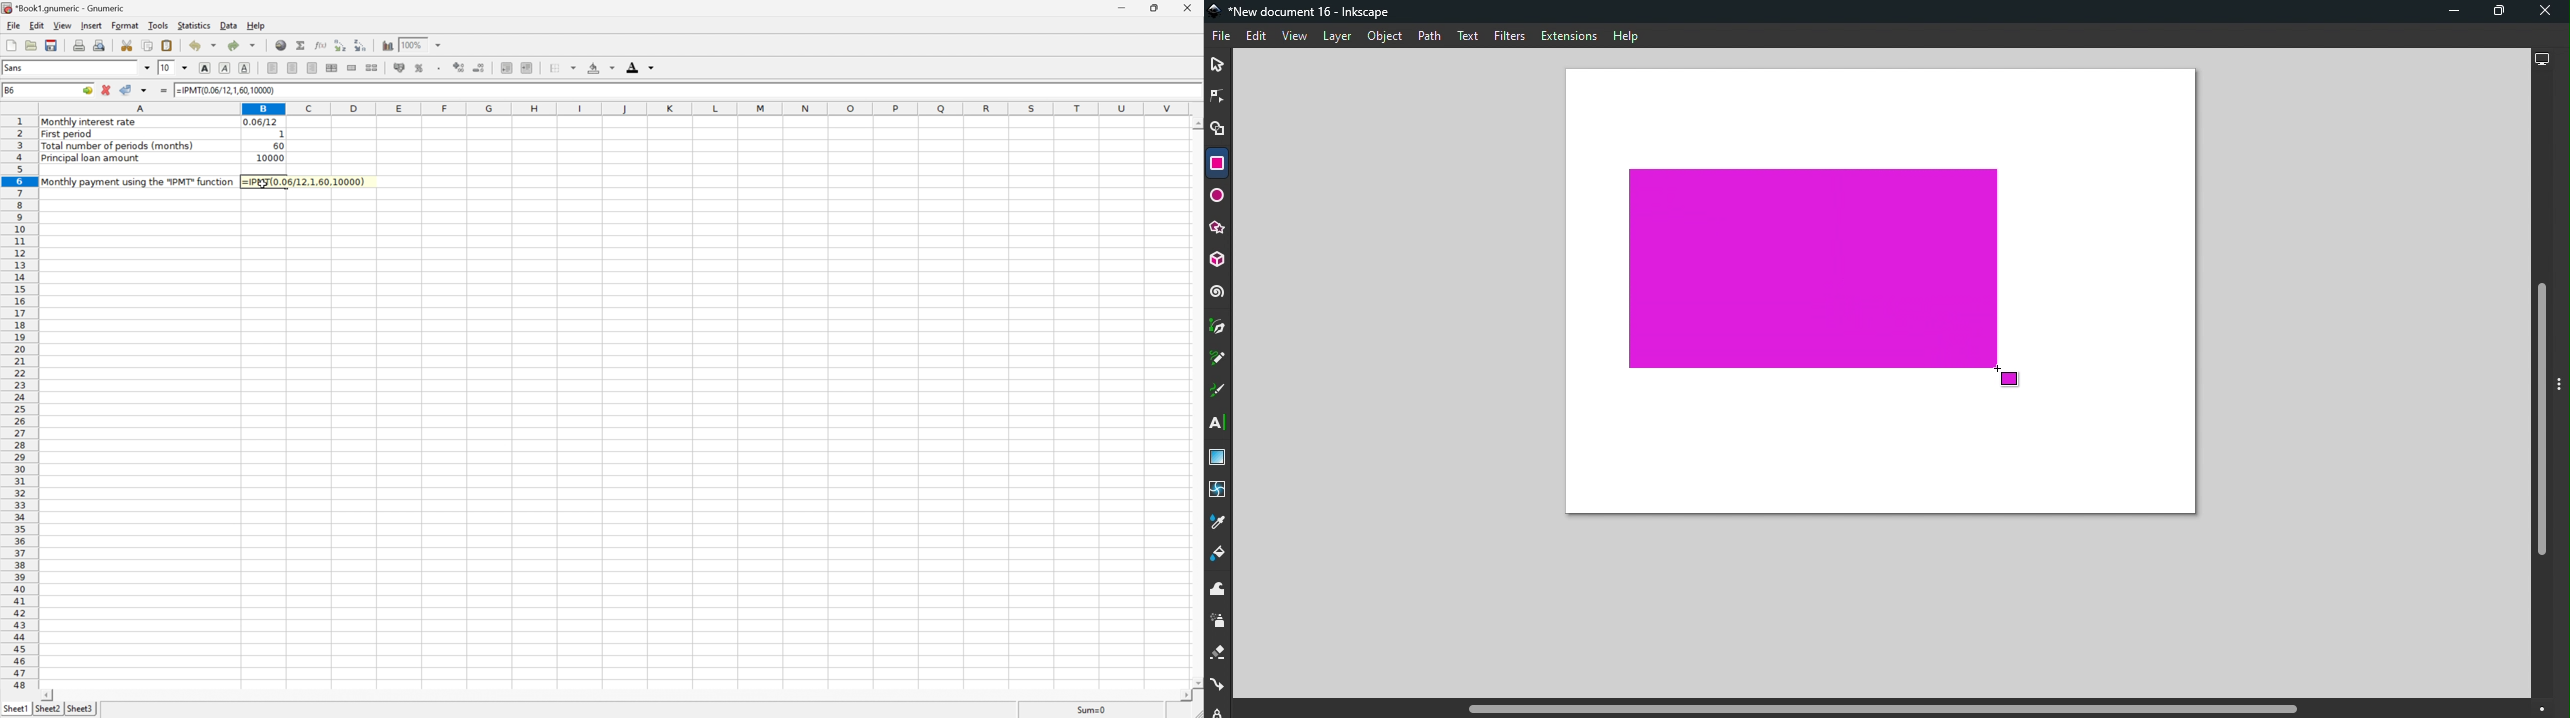 The width and height of the screenshot is (2576, 728). Describe the element at coordinates (1385, 37) in the screenshot. I see `Object` at that location.